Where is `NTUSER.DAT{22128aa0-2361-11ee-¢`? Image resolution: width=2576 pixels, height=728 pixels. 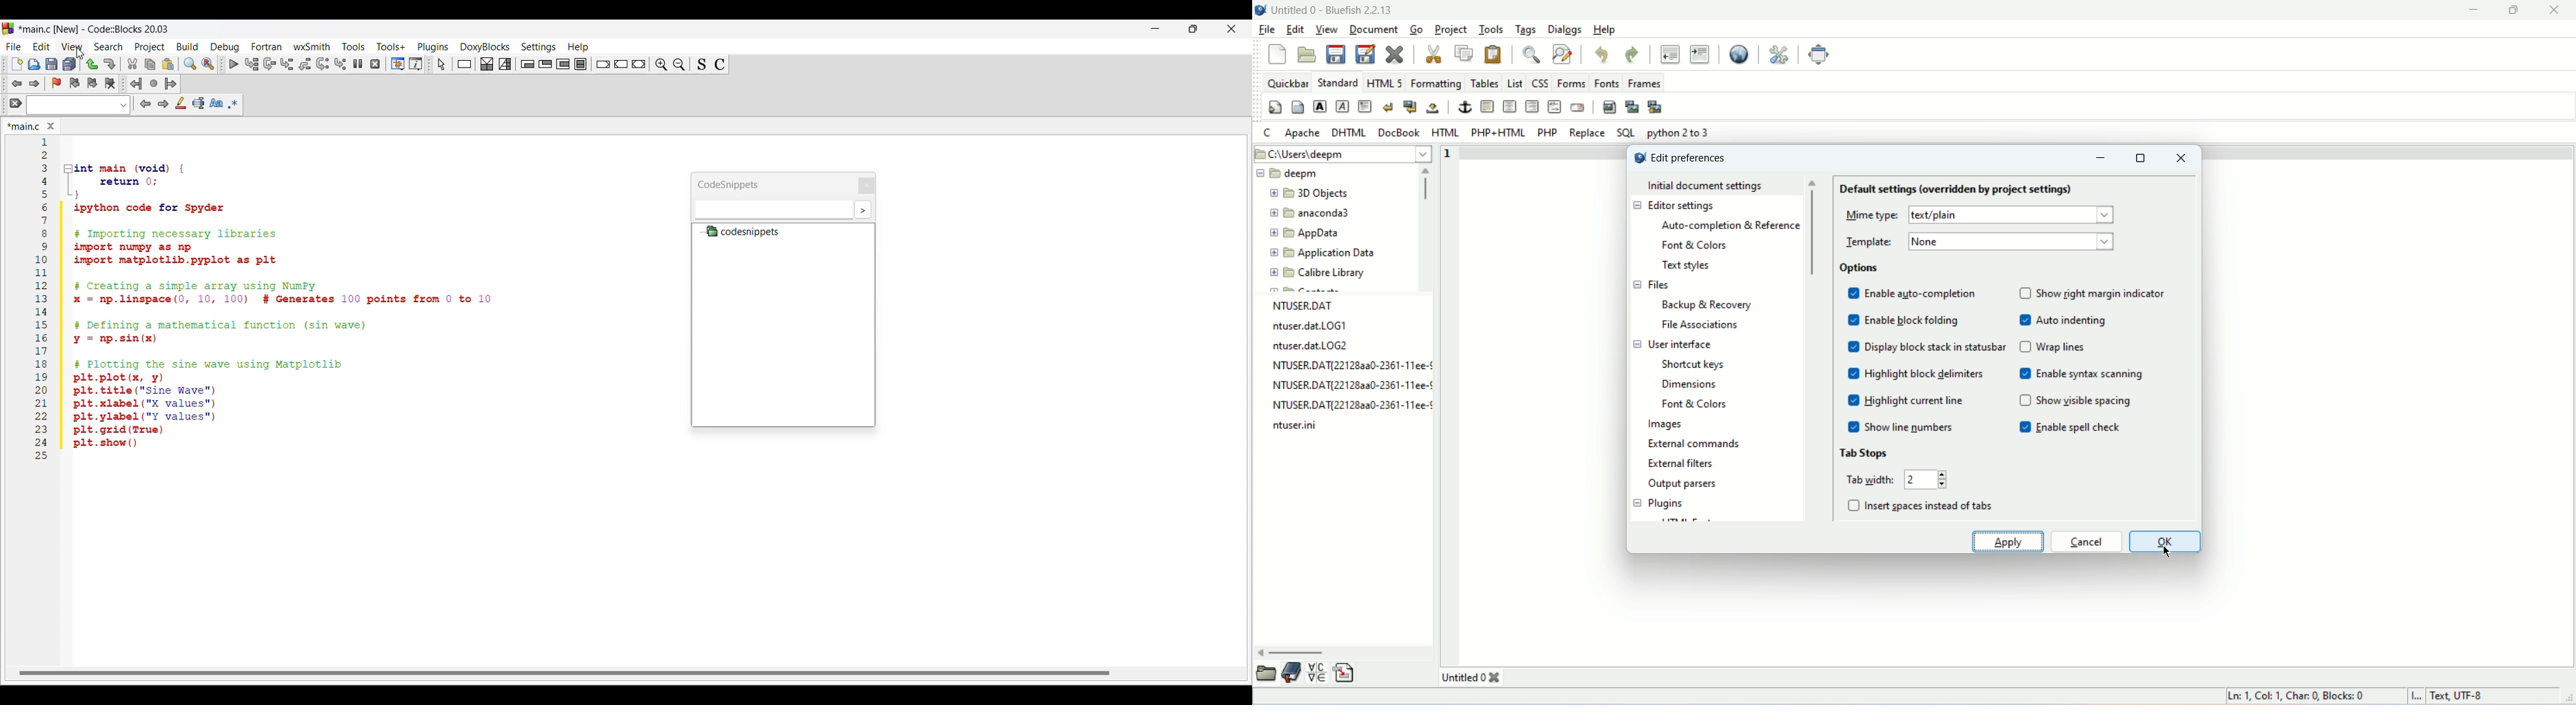
NTUSER.DAT{22128aa0-2361-11ee-¢ is located at coordinates (1347, 406).